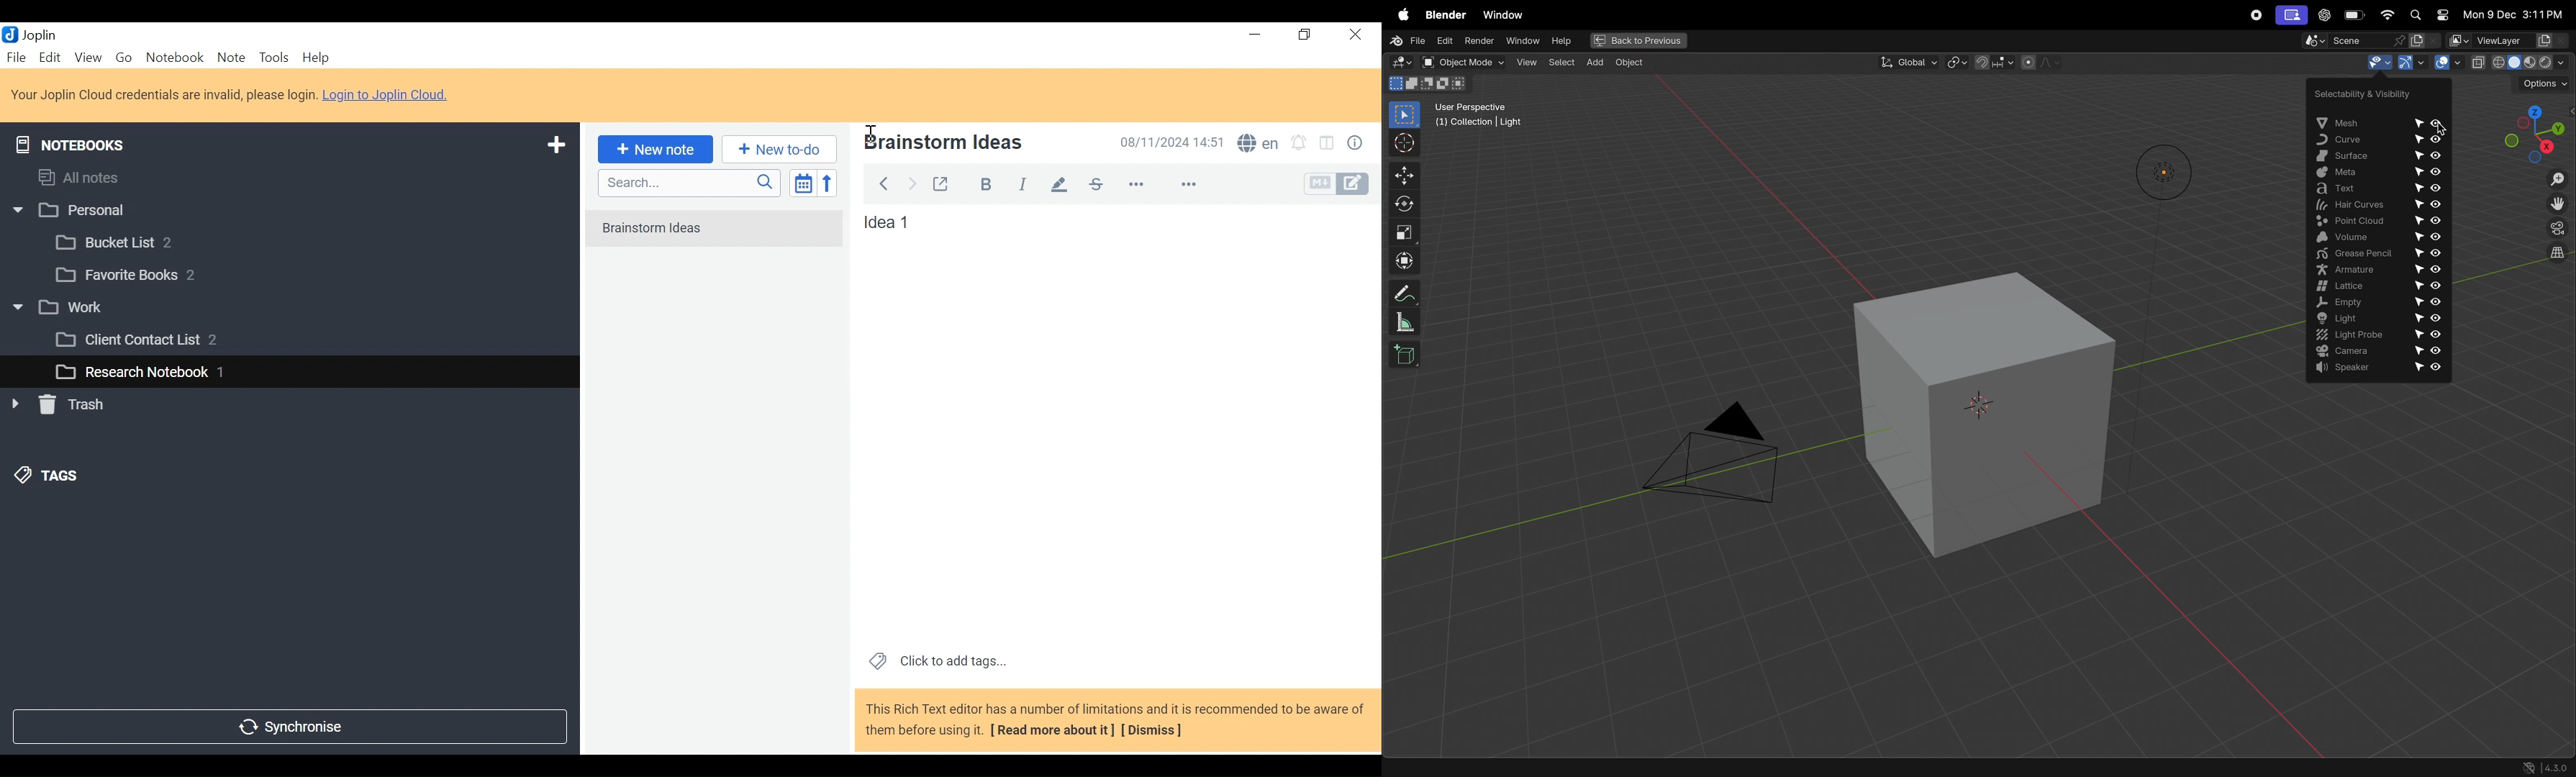  What do you see at coordinates (1400, 62) in the screenshot?
I see `edit mode` at bounding box center [1400, 62].